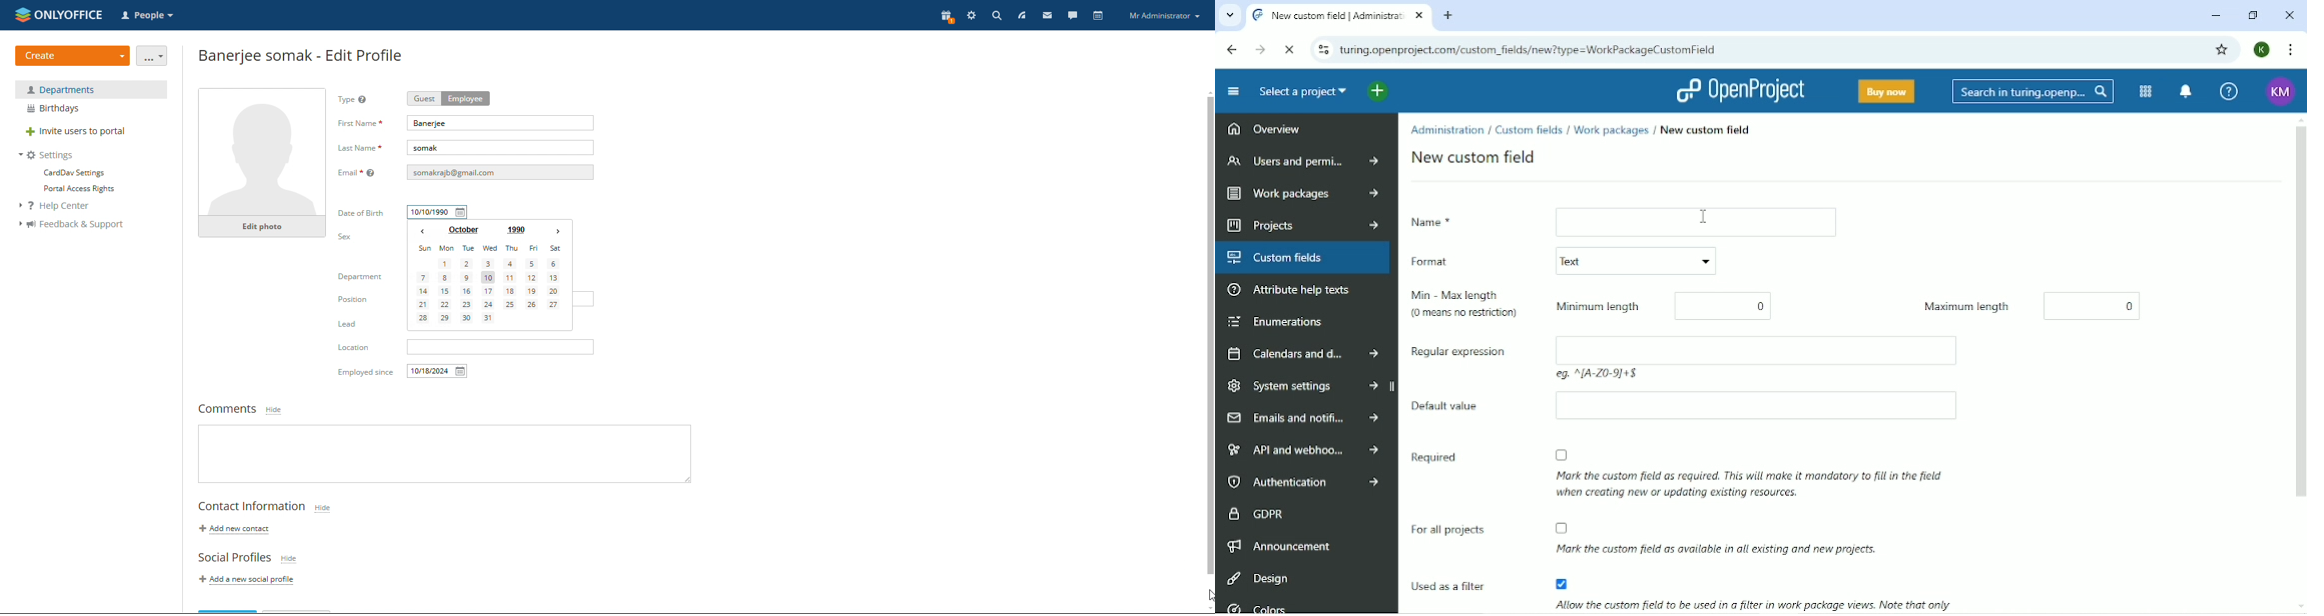  Describe the element at coordinates (1720, 537) in the screenshot. I see `Mark the custom field as available in all existing and new projects` at that location.